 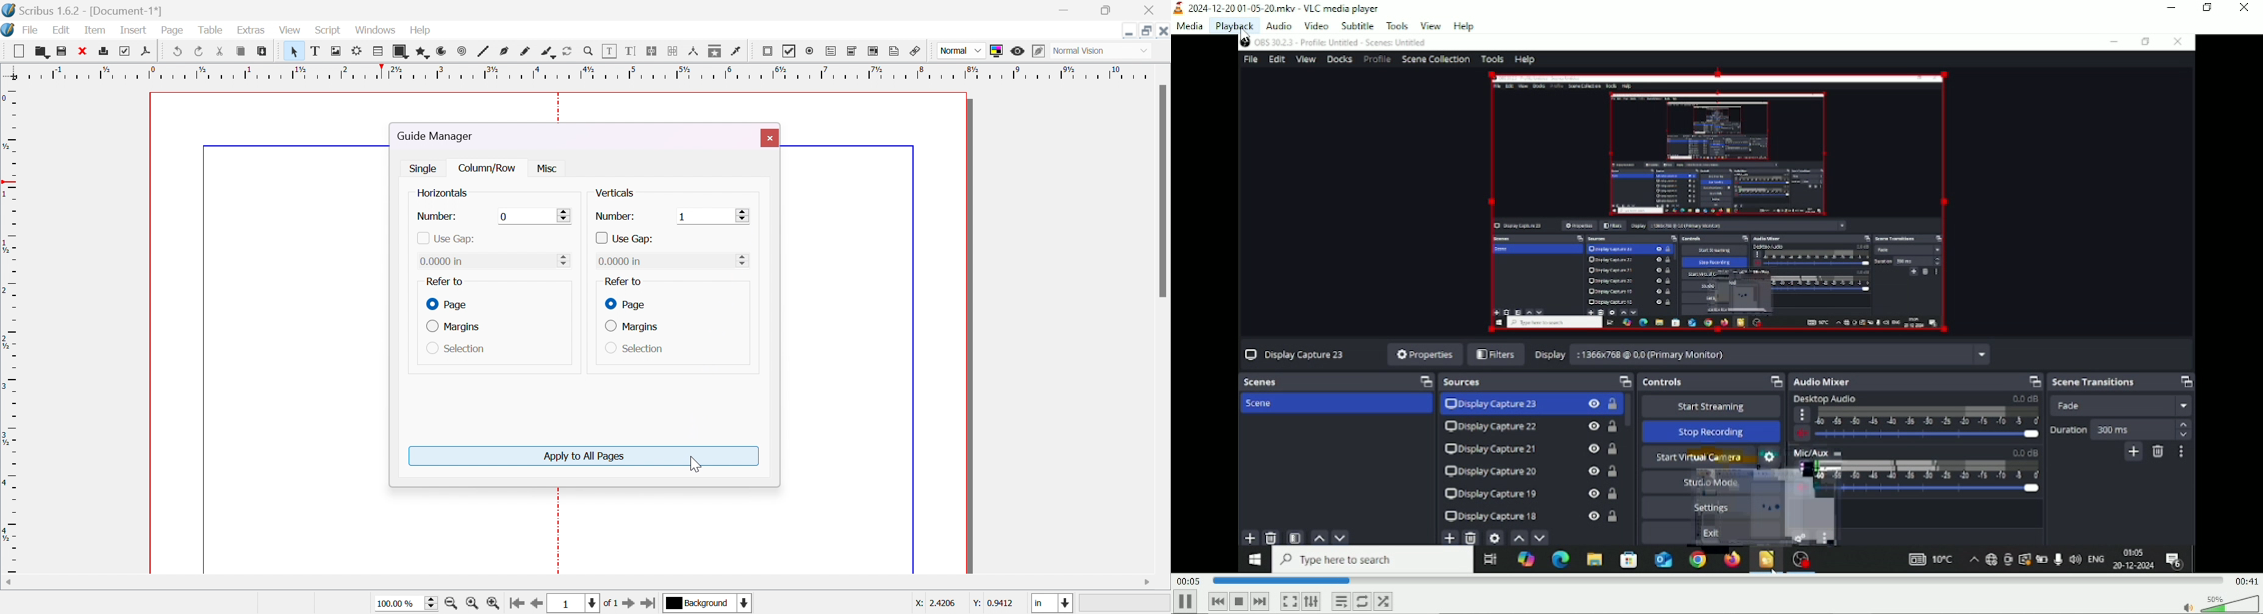 I want to click on zoom in, so click(x=494, y=602).